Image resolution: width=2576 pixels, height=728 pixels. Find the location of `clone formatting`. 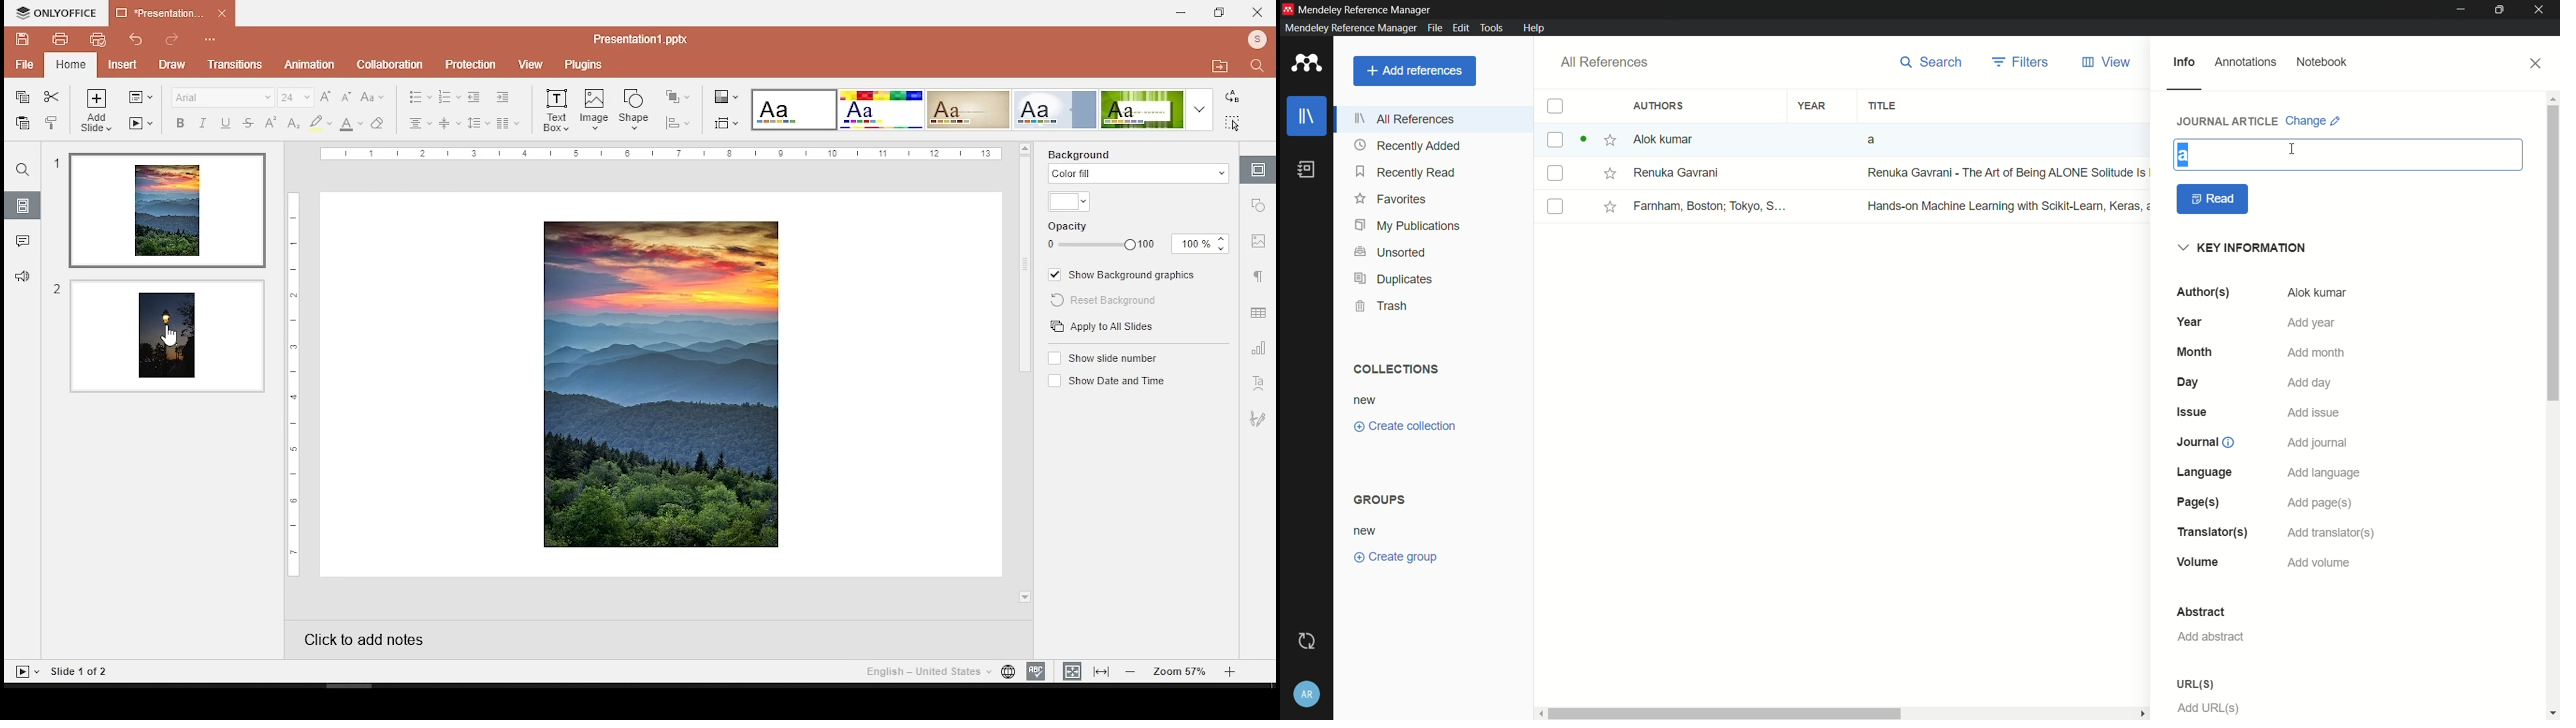

clone formatting is located at coordinates (50, 123).